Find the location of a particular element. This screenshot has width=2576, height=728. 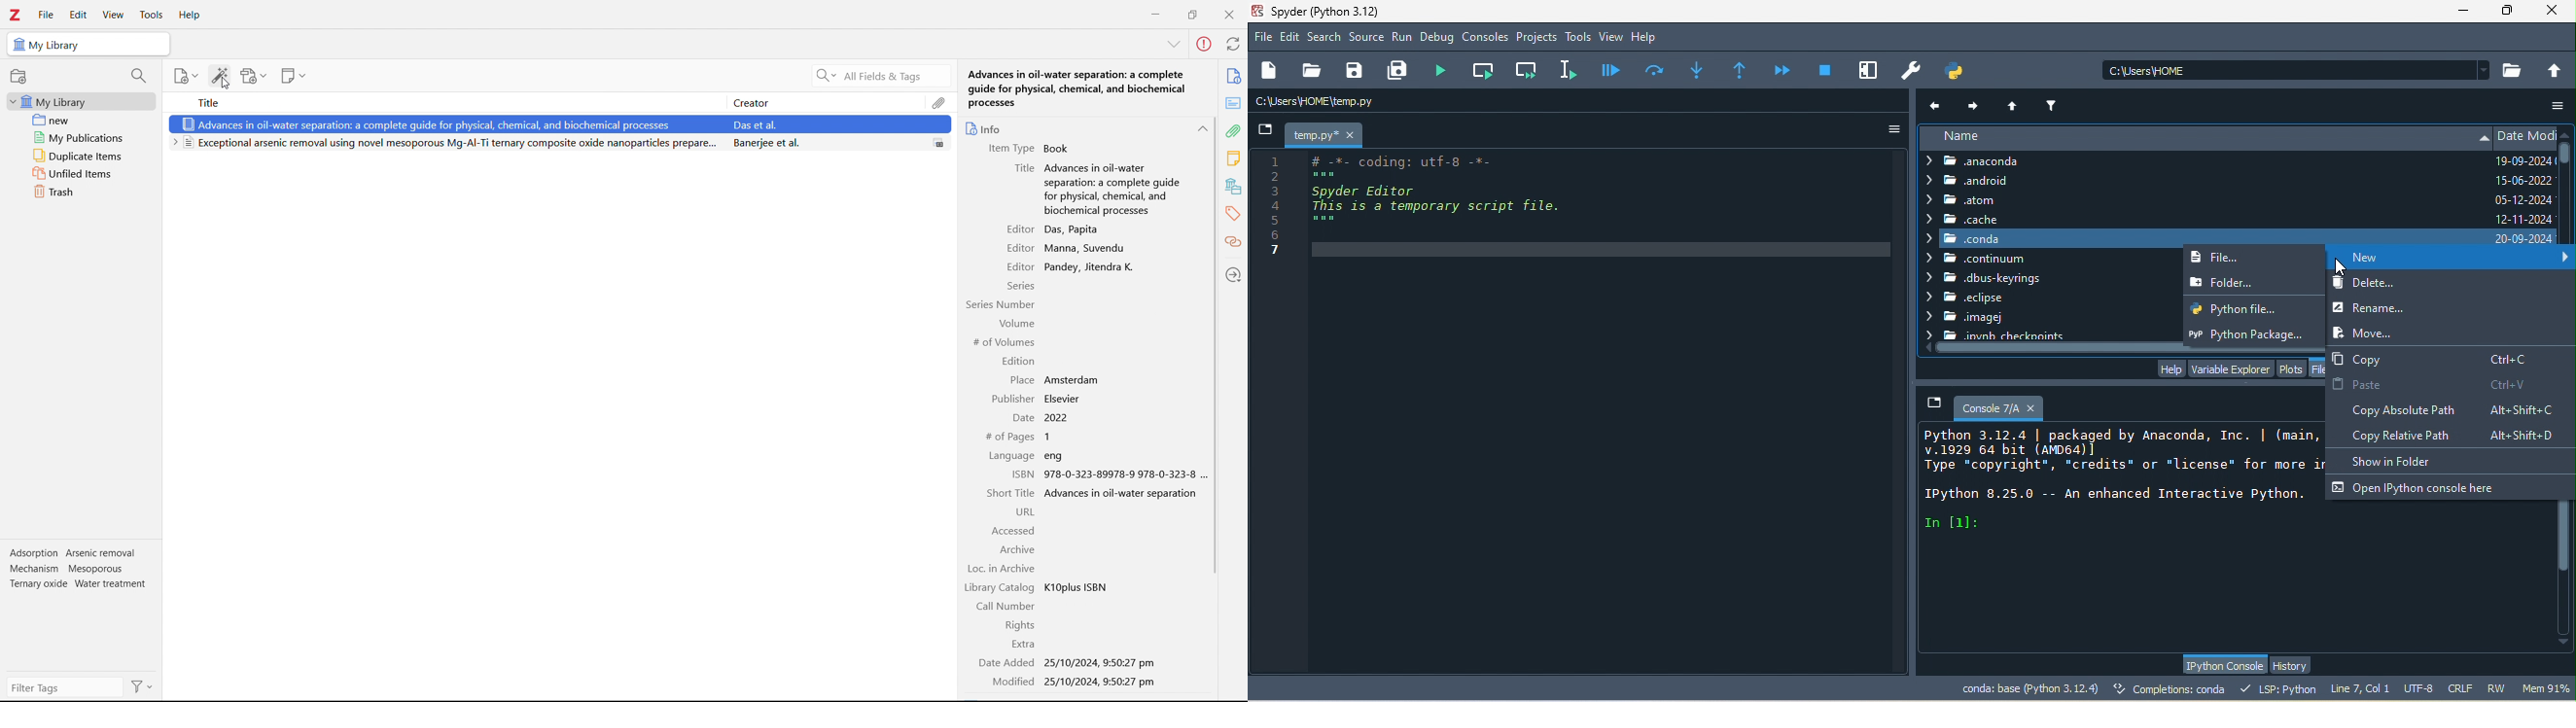

run file is located at coordinates (1446, 70).